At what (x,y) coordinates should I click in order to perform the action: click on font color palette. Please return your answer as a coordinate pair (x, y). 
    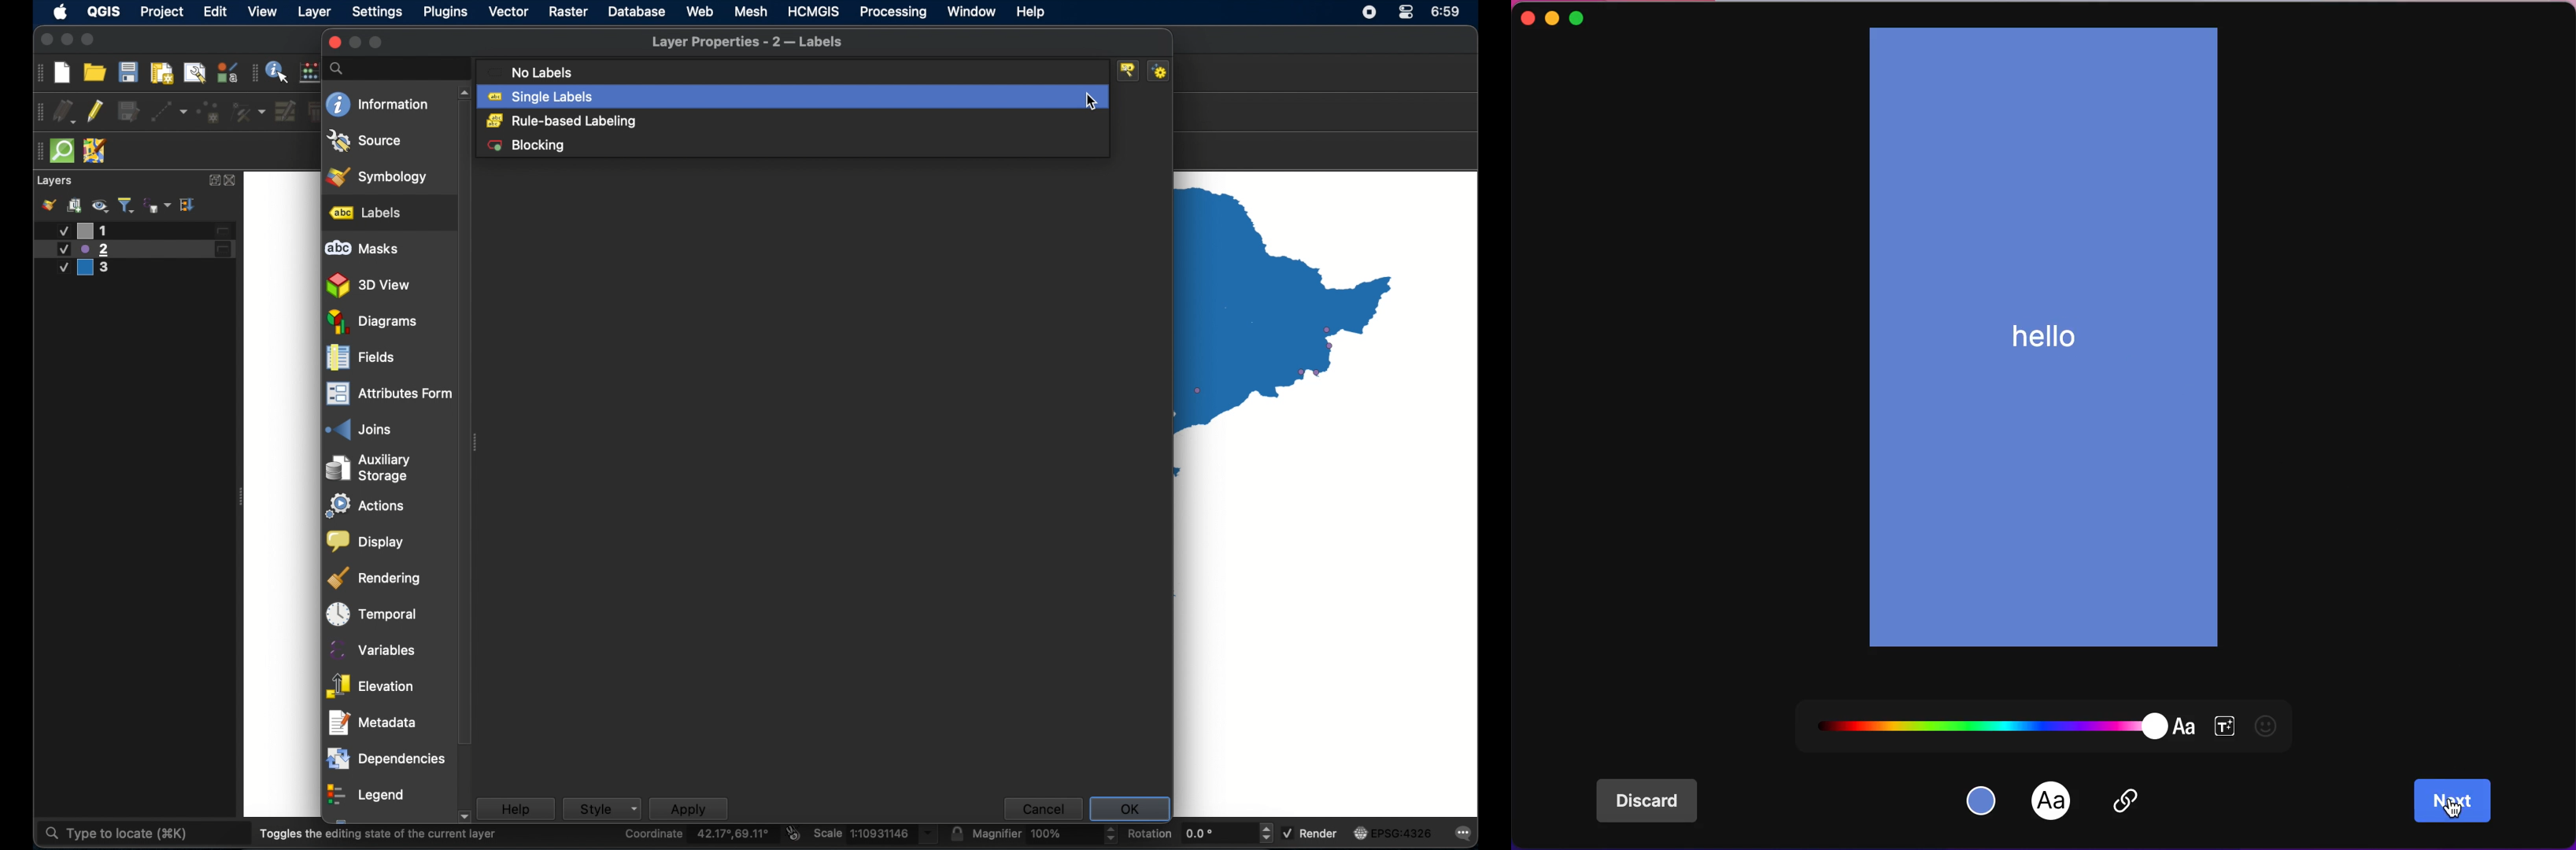
    Looking at the image, I should click on (2004, 718).